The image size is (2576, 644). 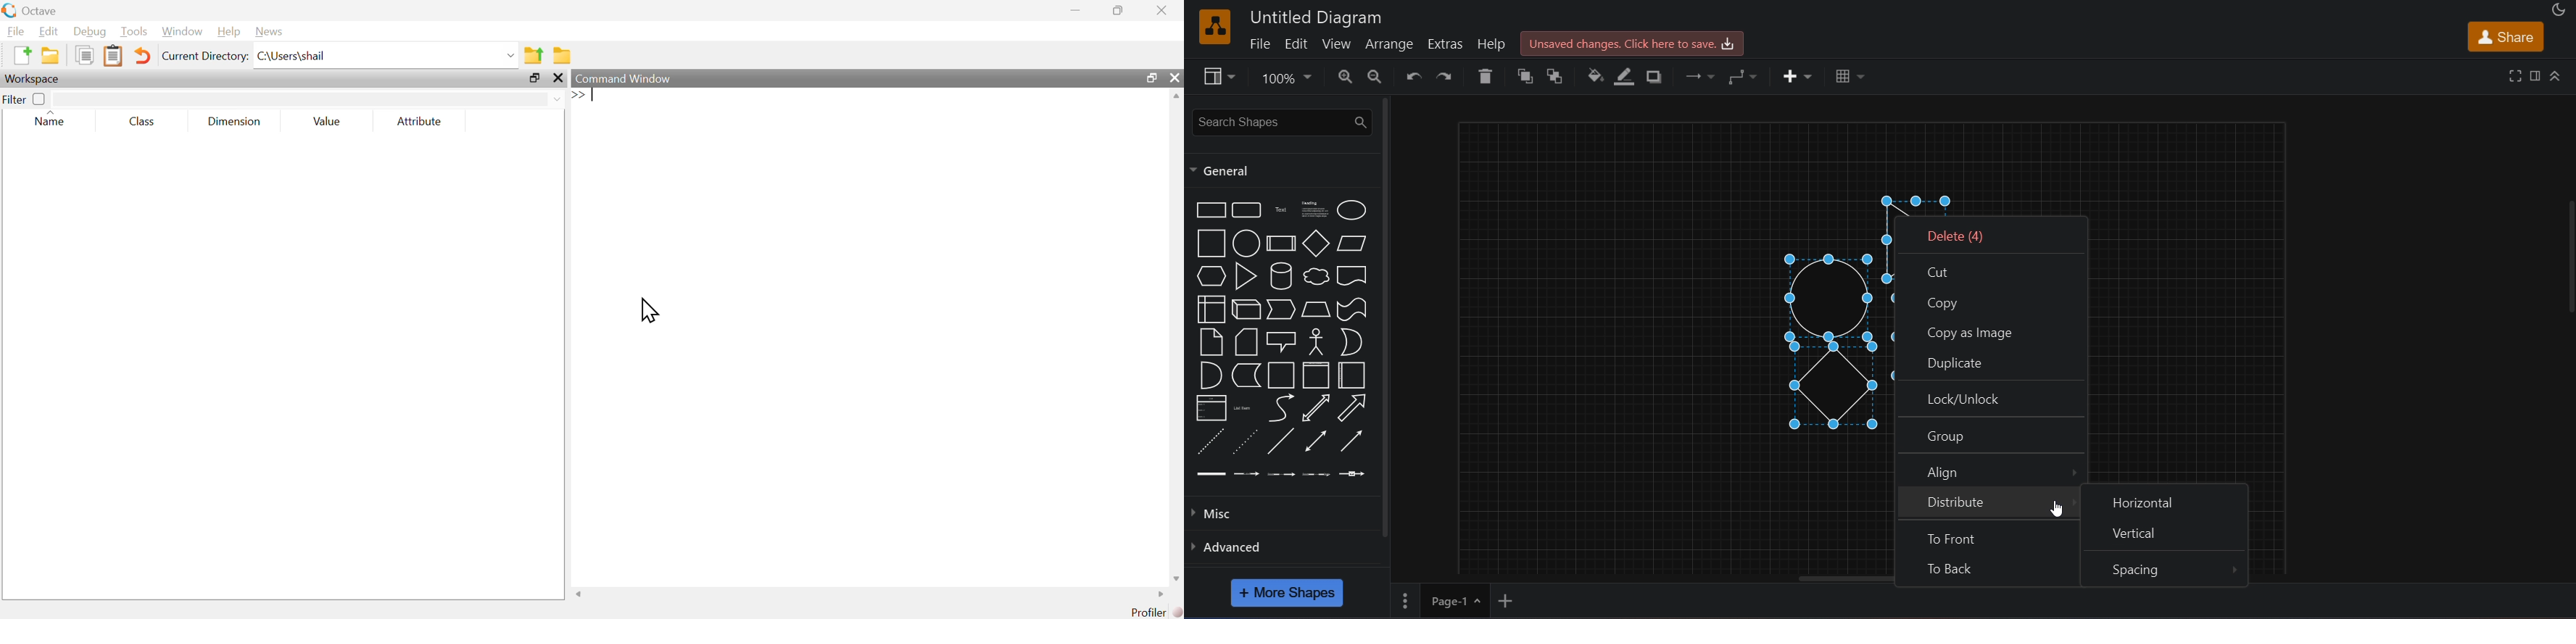 I want to click on to back, so click(x=1560, y=76).